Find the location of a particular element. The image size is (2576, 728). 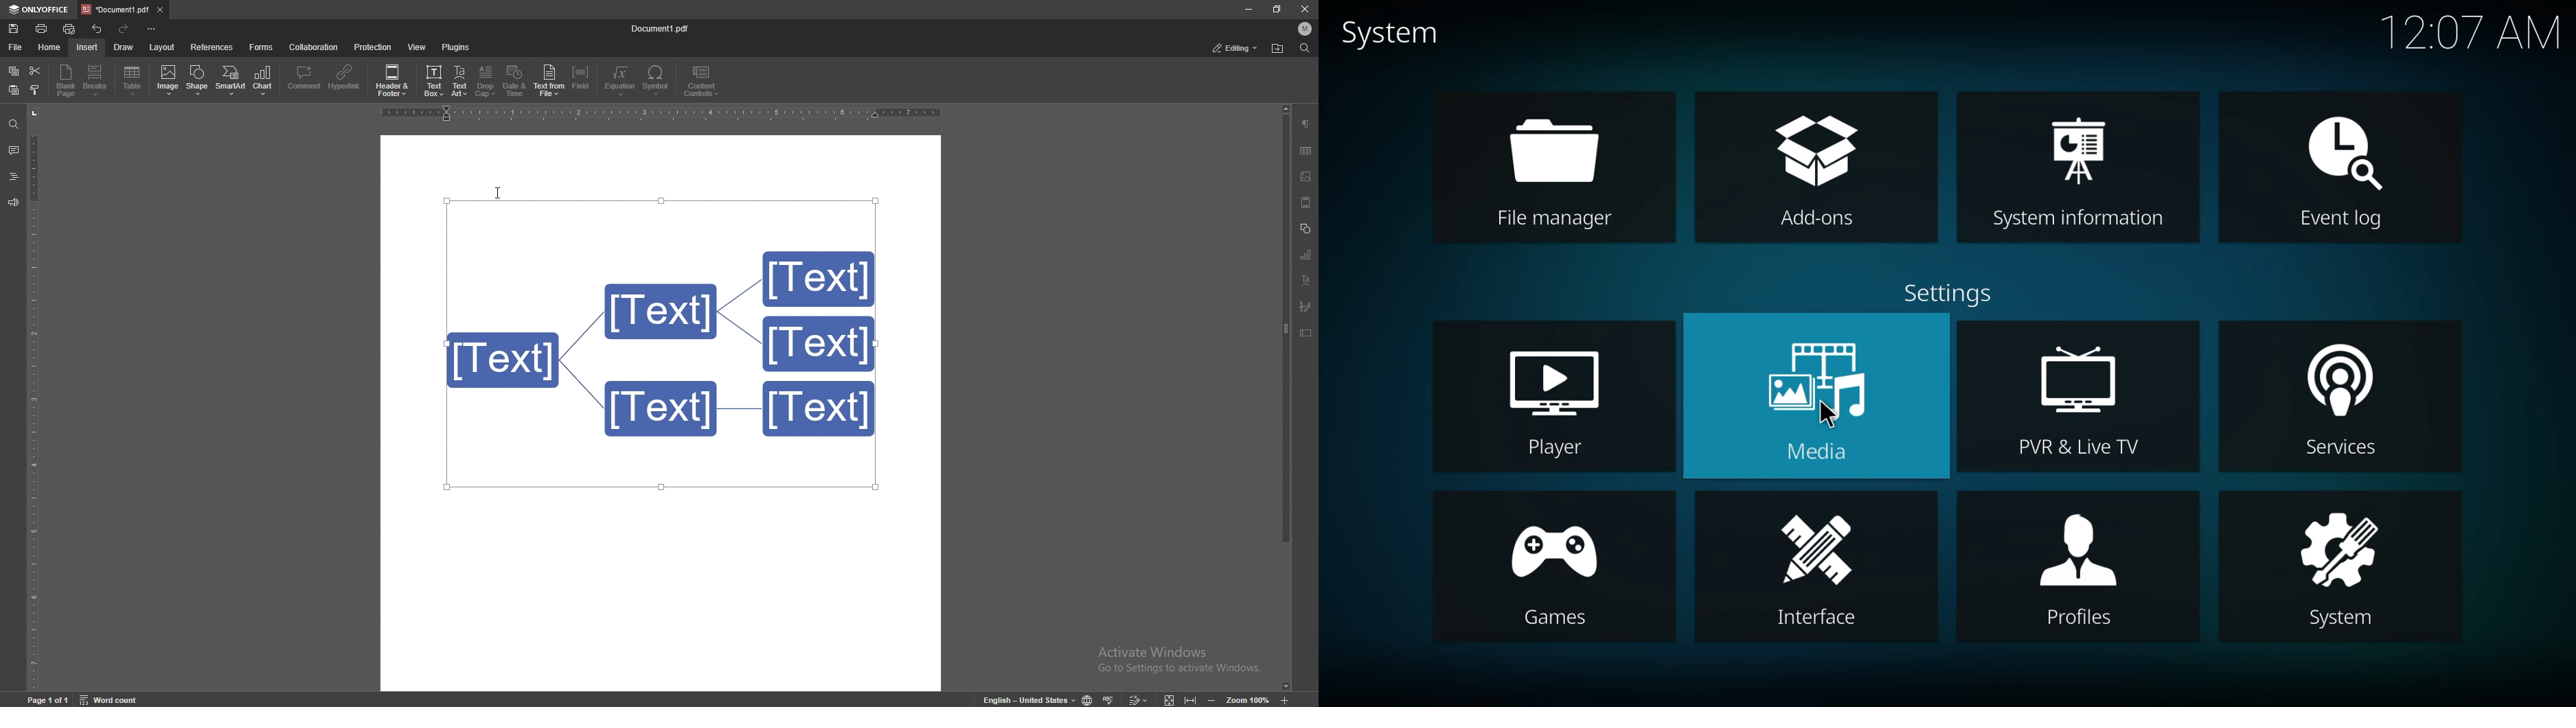

change doc language is located at coordinates (1088, 699).